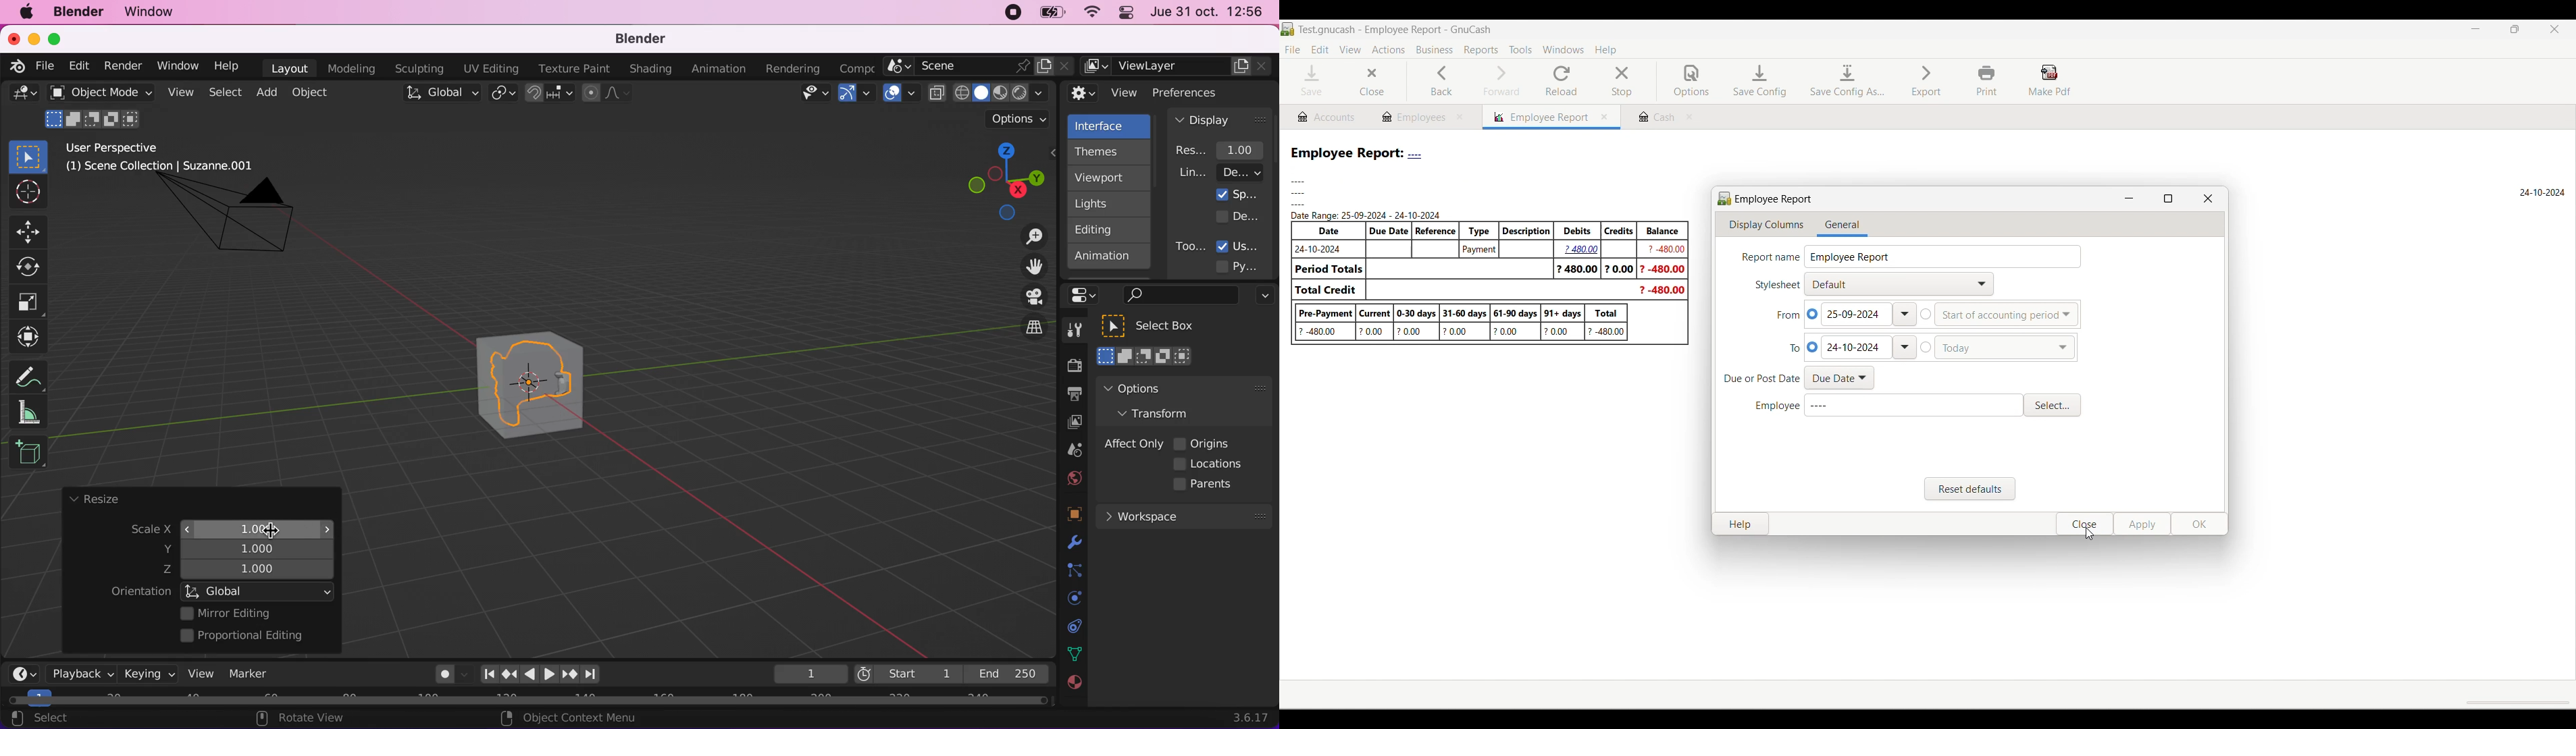  What do you see at coordinates (1124, 14) in the screenshot?
I see `panel control` at bounding box center [1124, 14].